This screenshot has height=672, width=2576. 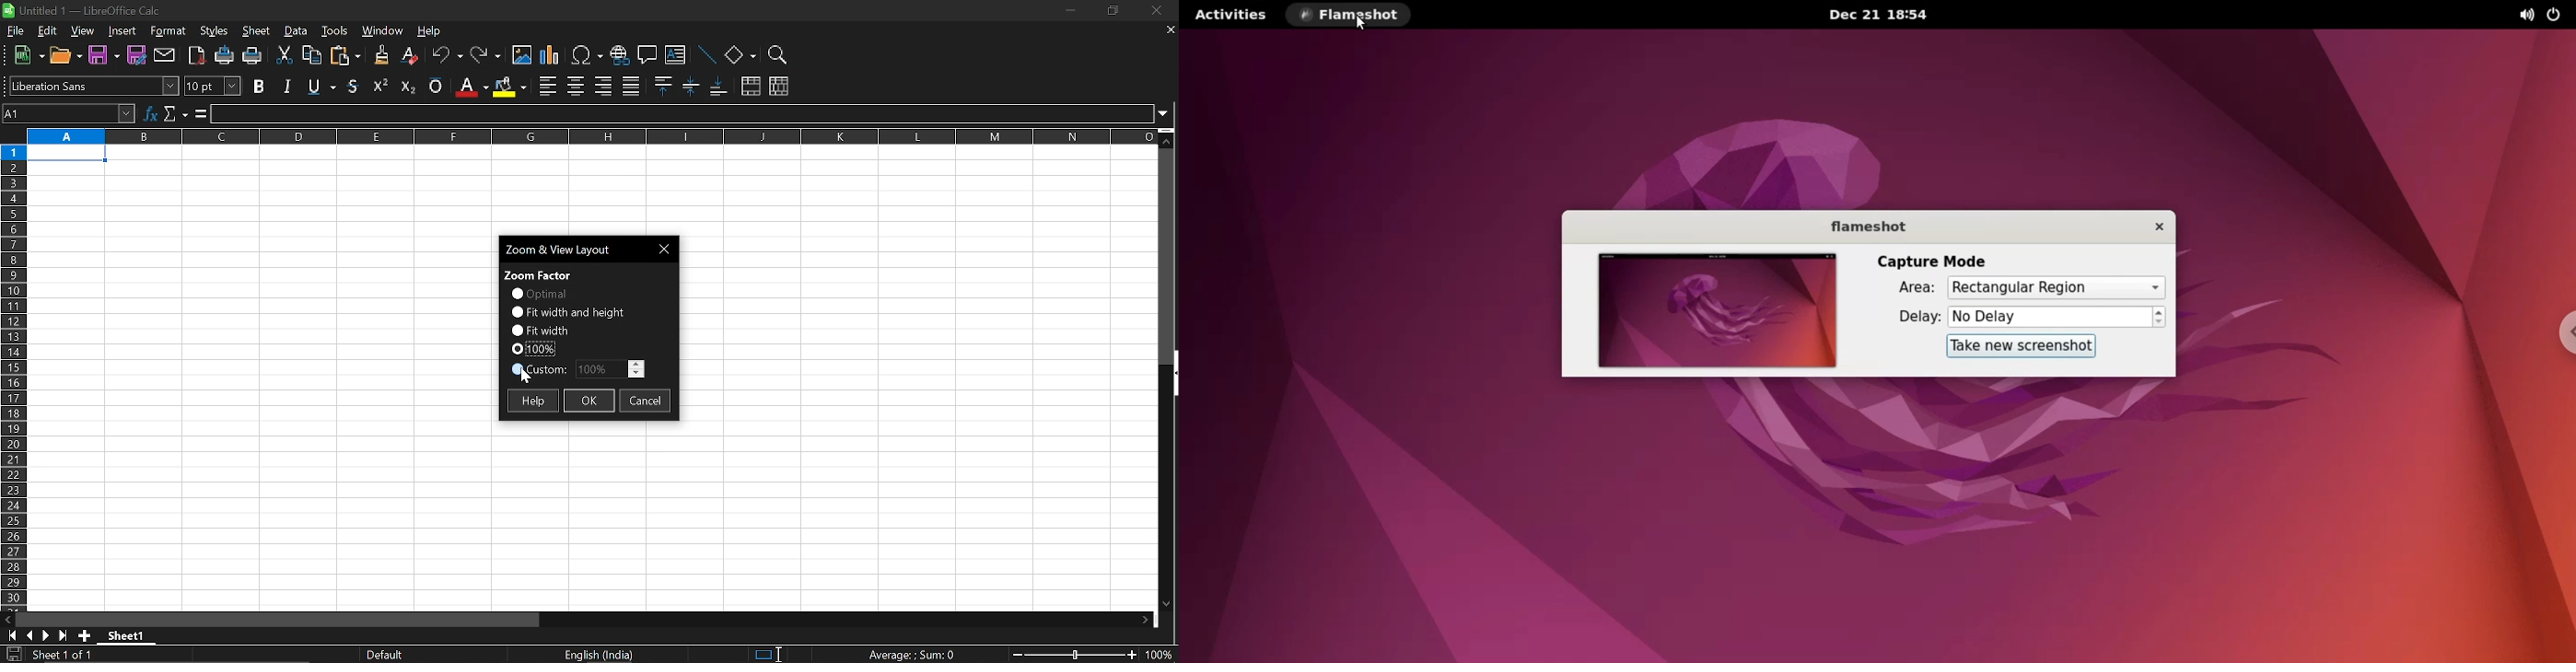 I want to click on flameshot label, so click(x=1867, y=227).